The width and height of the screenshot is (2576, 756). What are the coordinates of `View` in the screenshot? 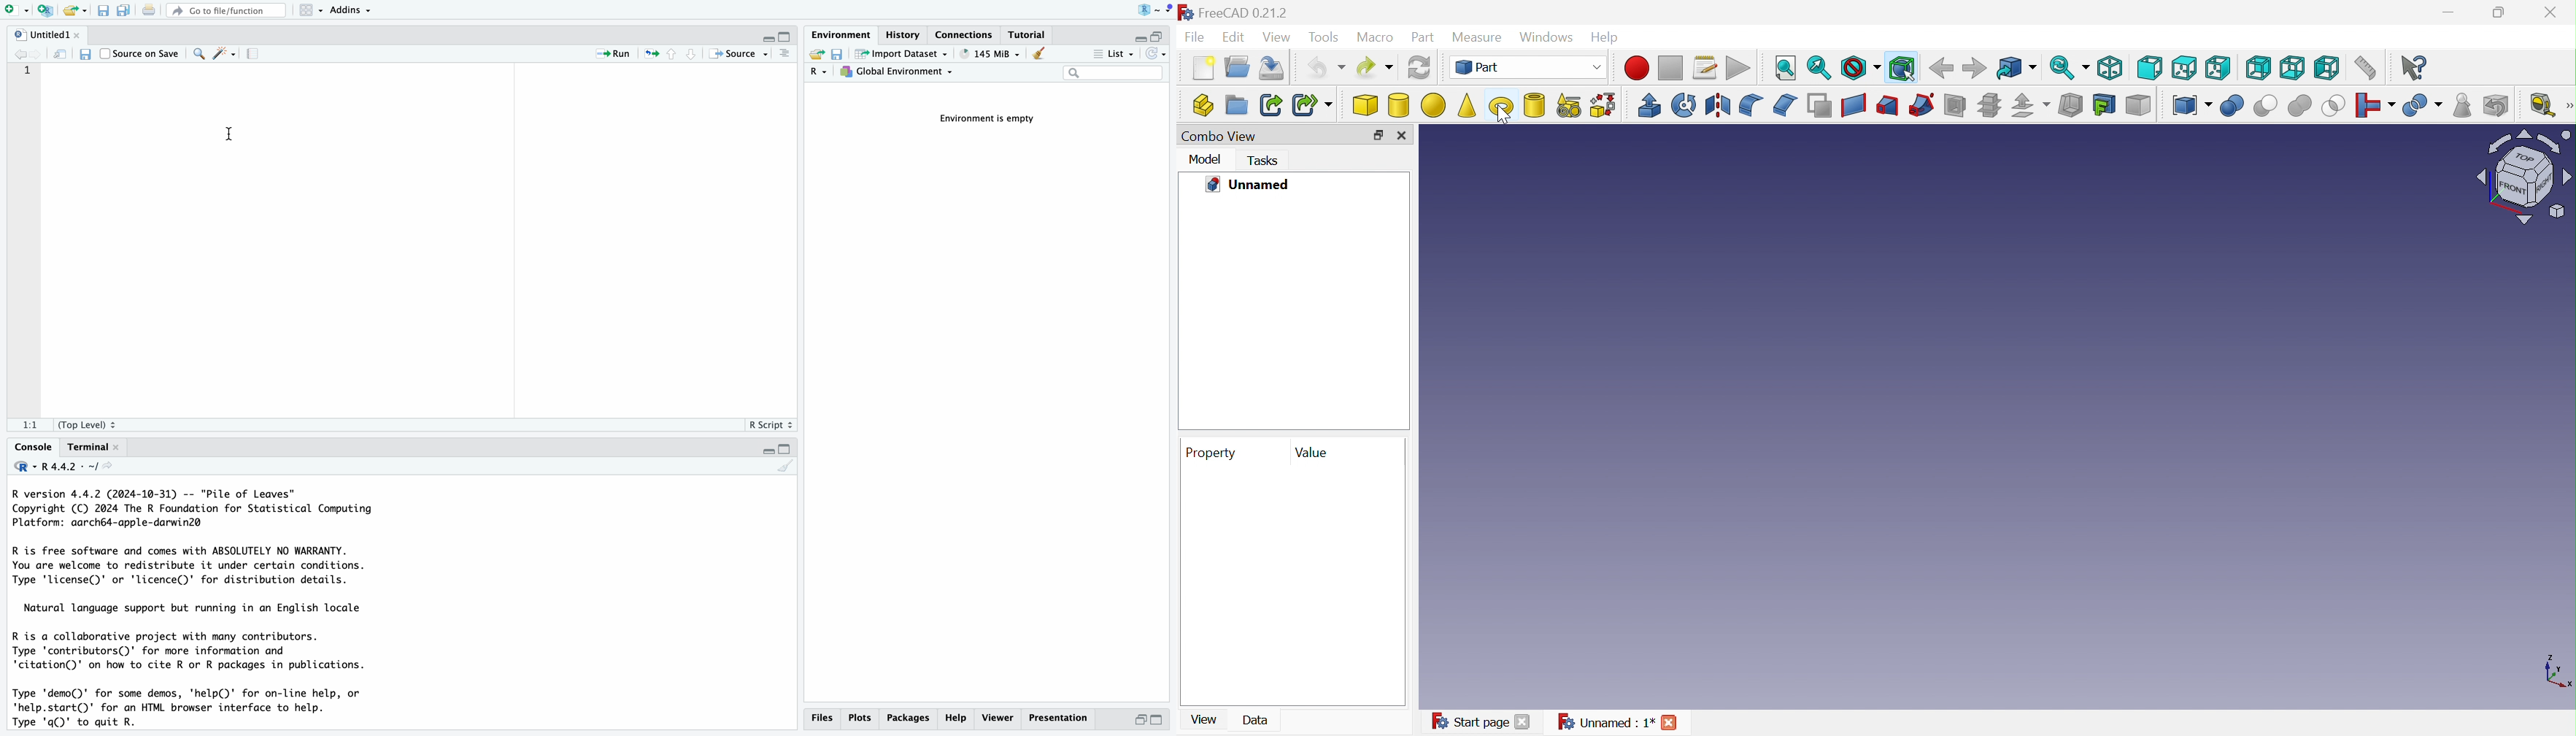 It's located at (1277, 38).